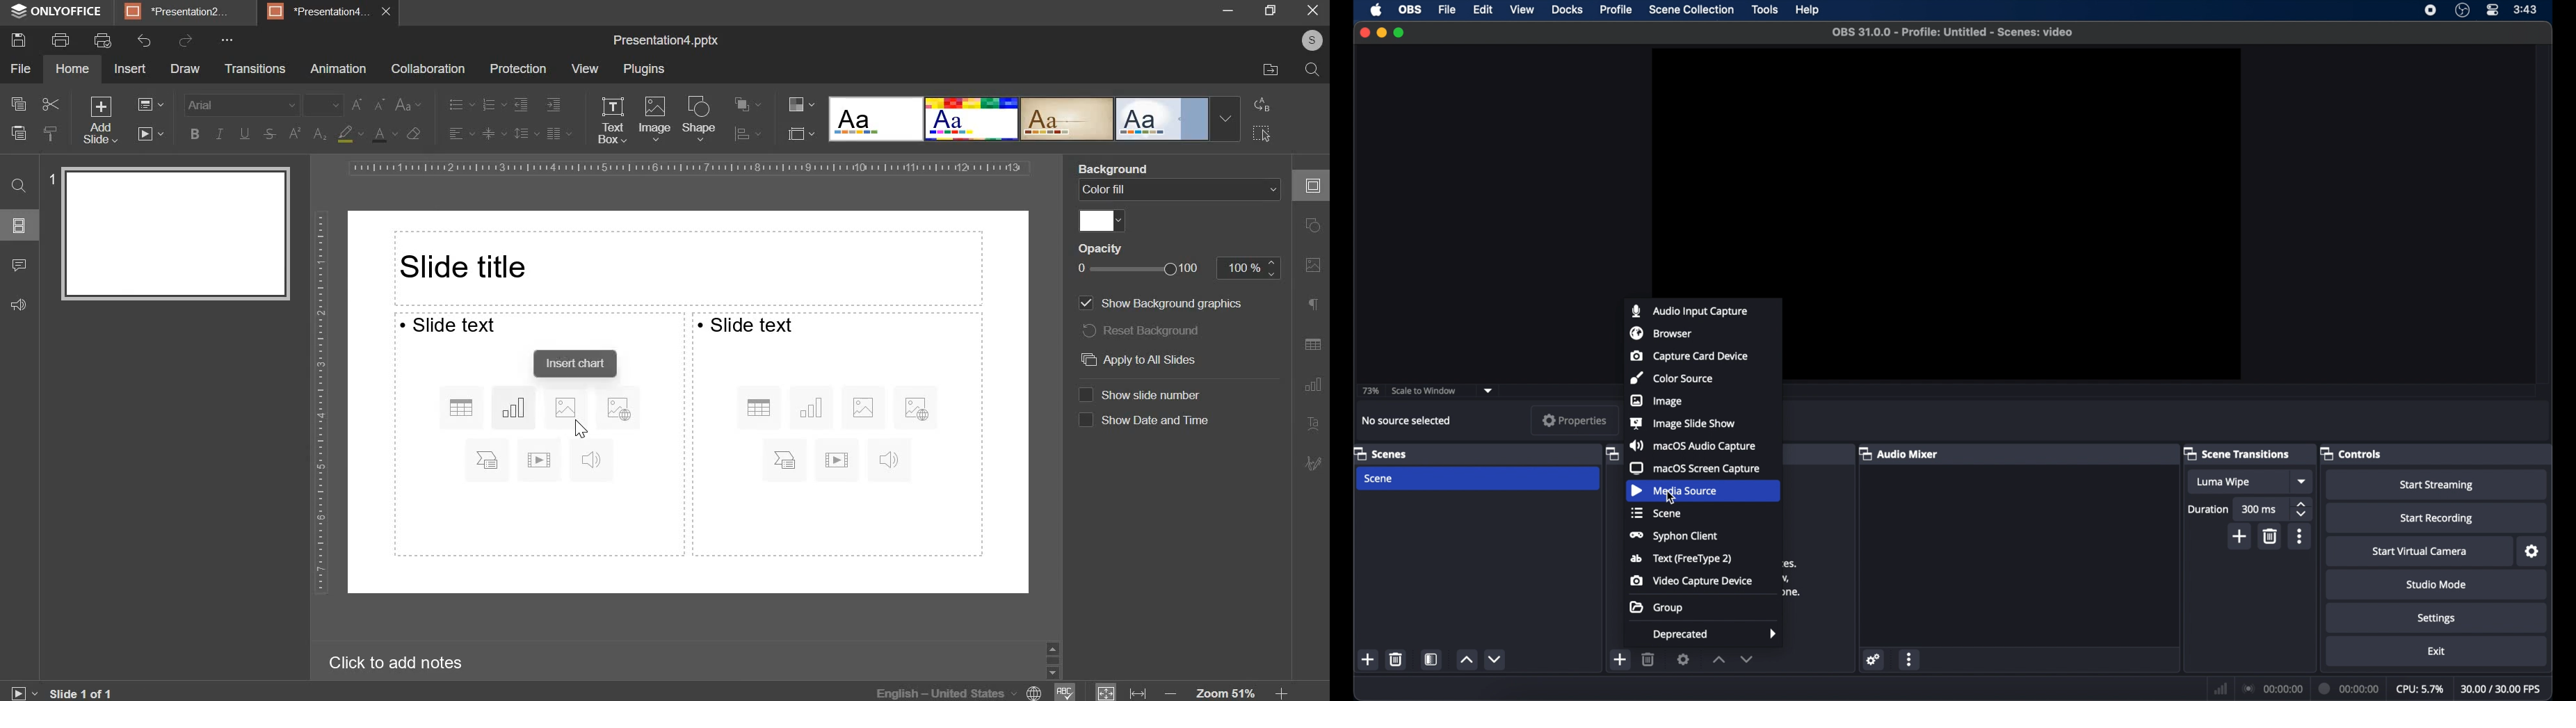 This screenshot has width=2576, height=728. I want to click on maximize, so click(1272, 10).